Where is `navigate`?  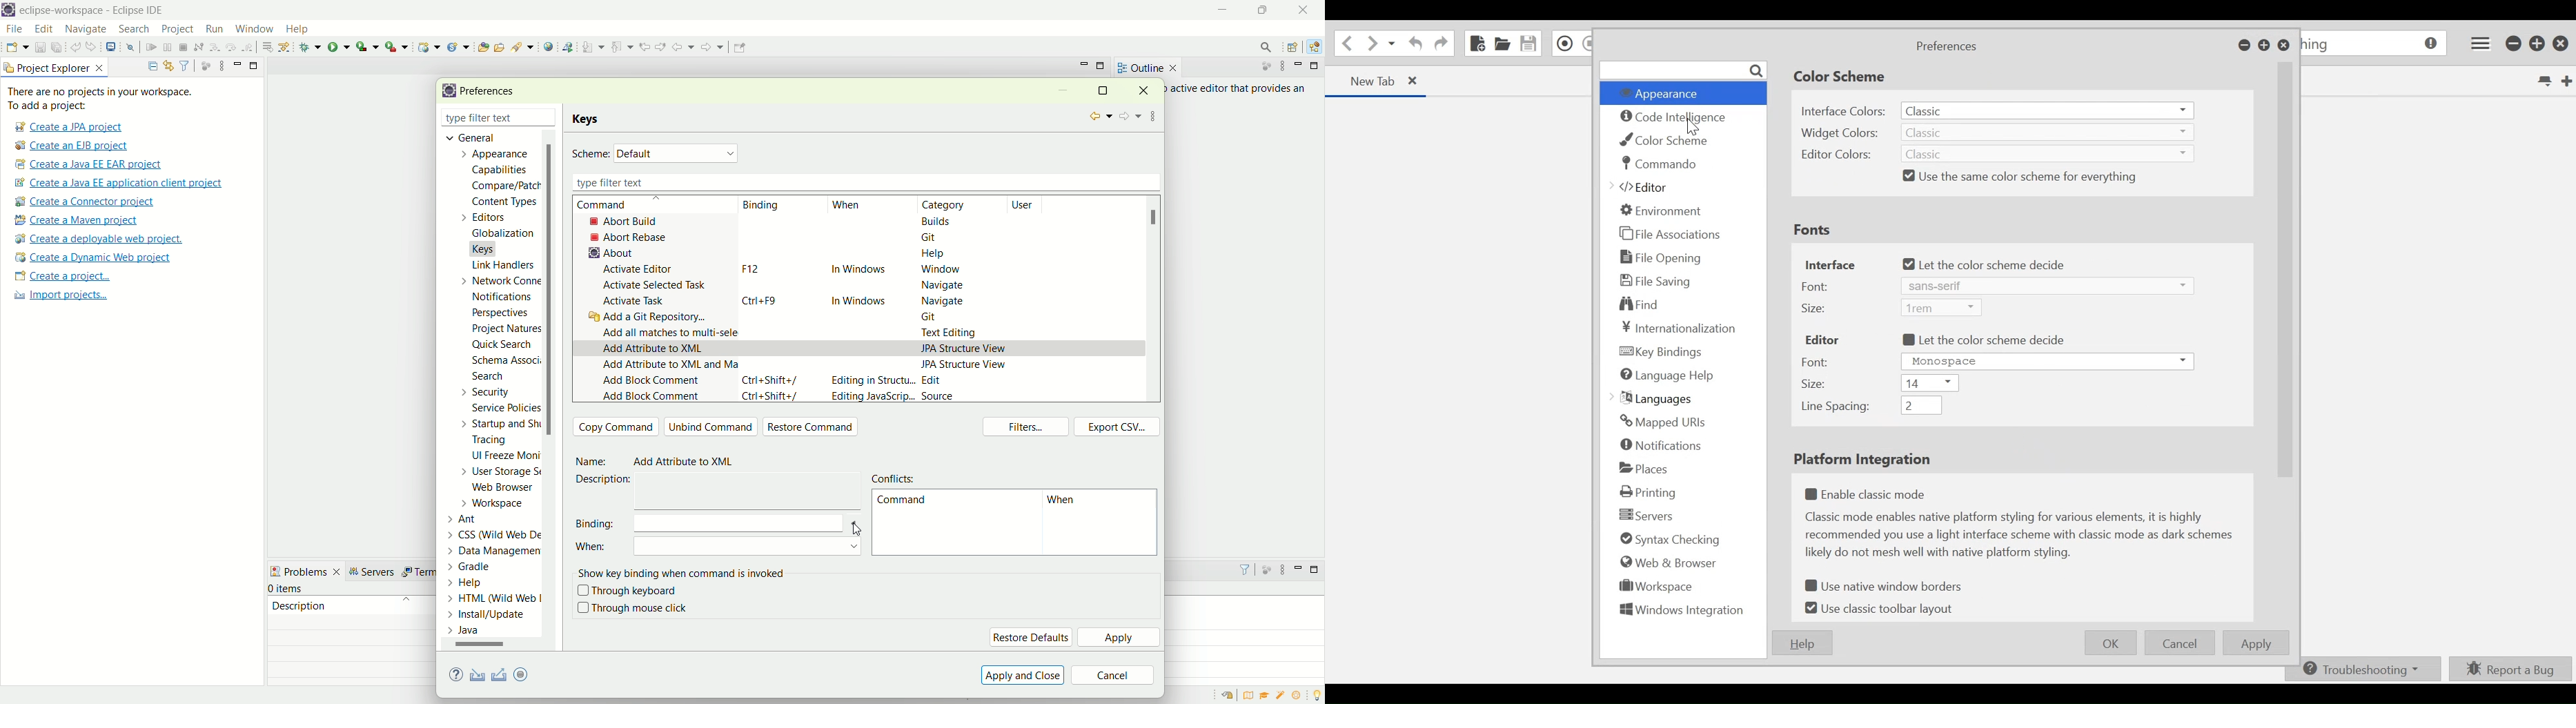 navigate is located at coordinates (939, 286).